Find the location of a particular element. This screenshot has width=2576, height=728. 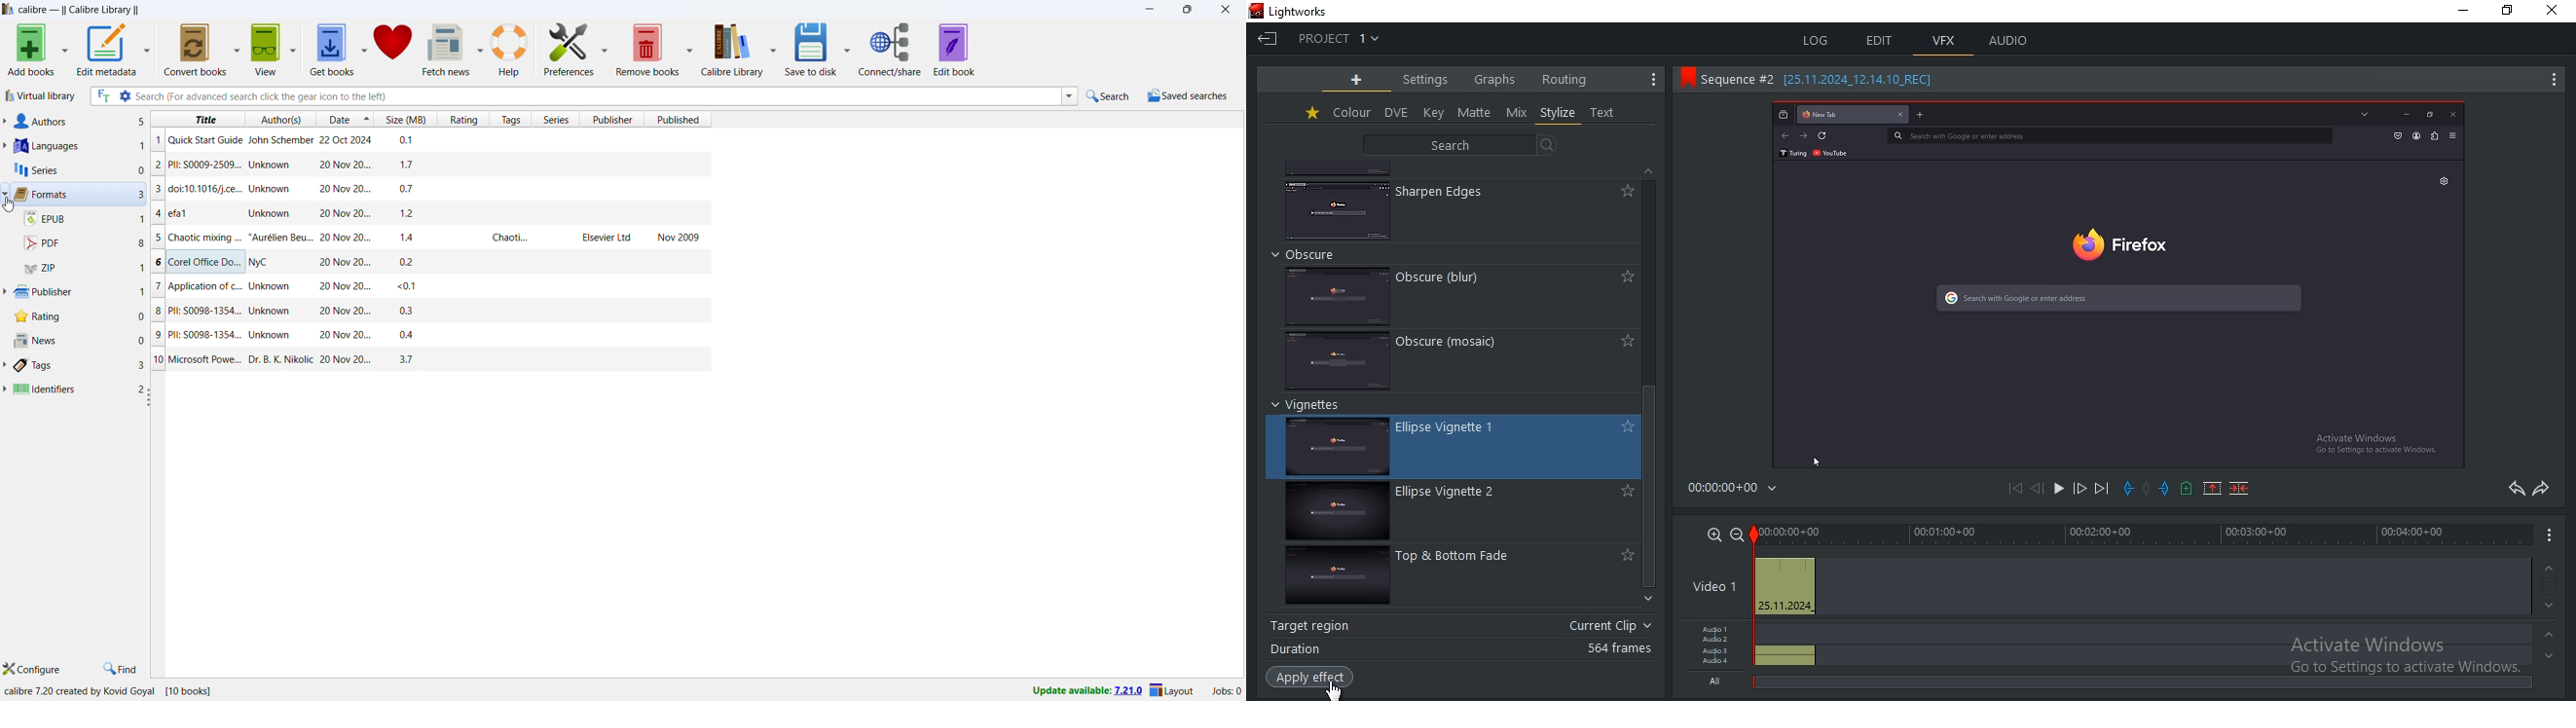

add books options is located at coordinates (65, 49).